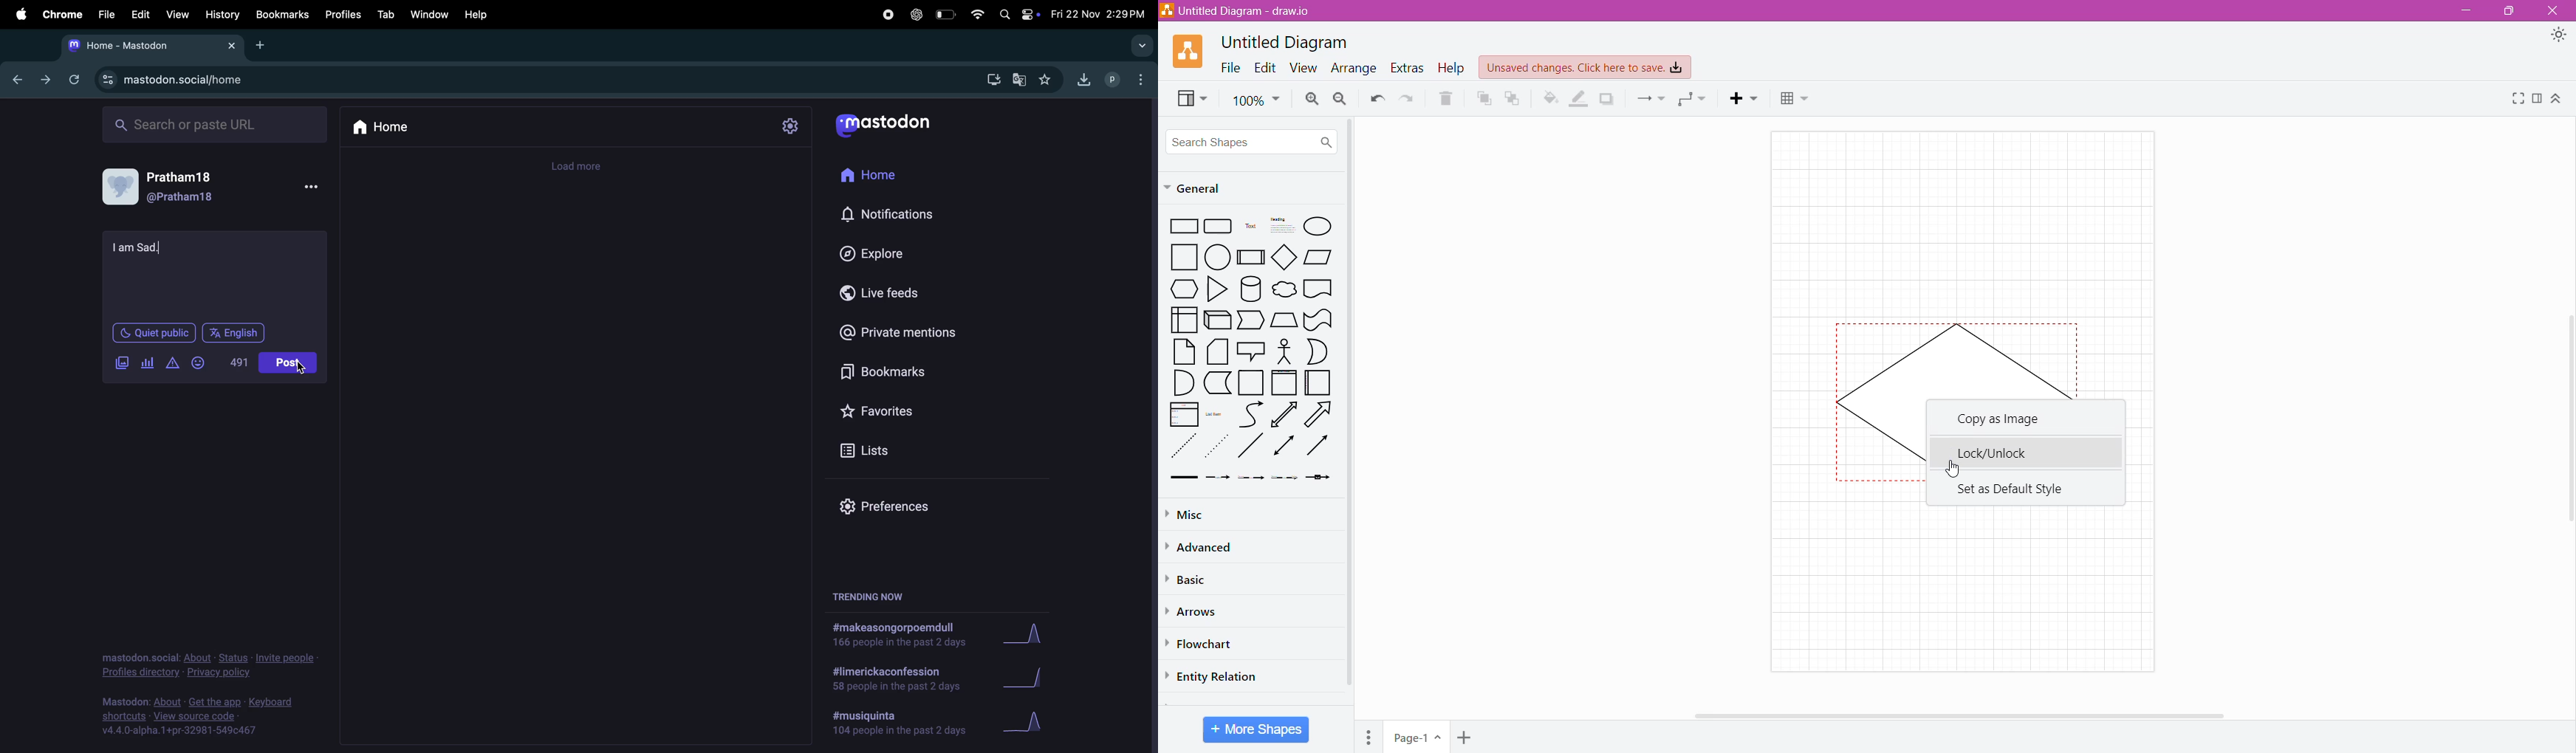 Image resolution: width=2576 pixels, height=756 pixels. What do you see at coordinates (1407, 67) in the screenshot?
I see `Extras` at bounding box center [1407, 67].